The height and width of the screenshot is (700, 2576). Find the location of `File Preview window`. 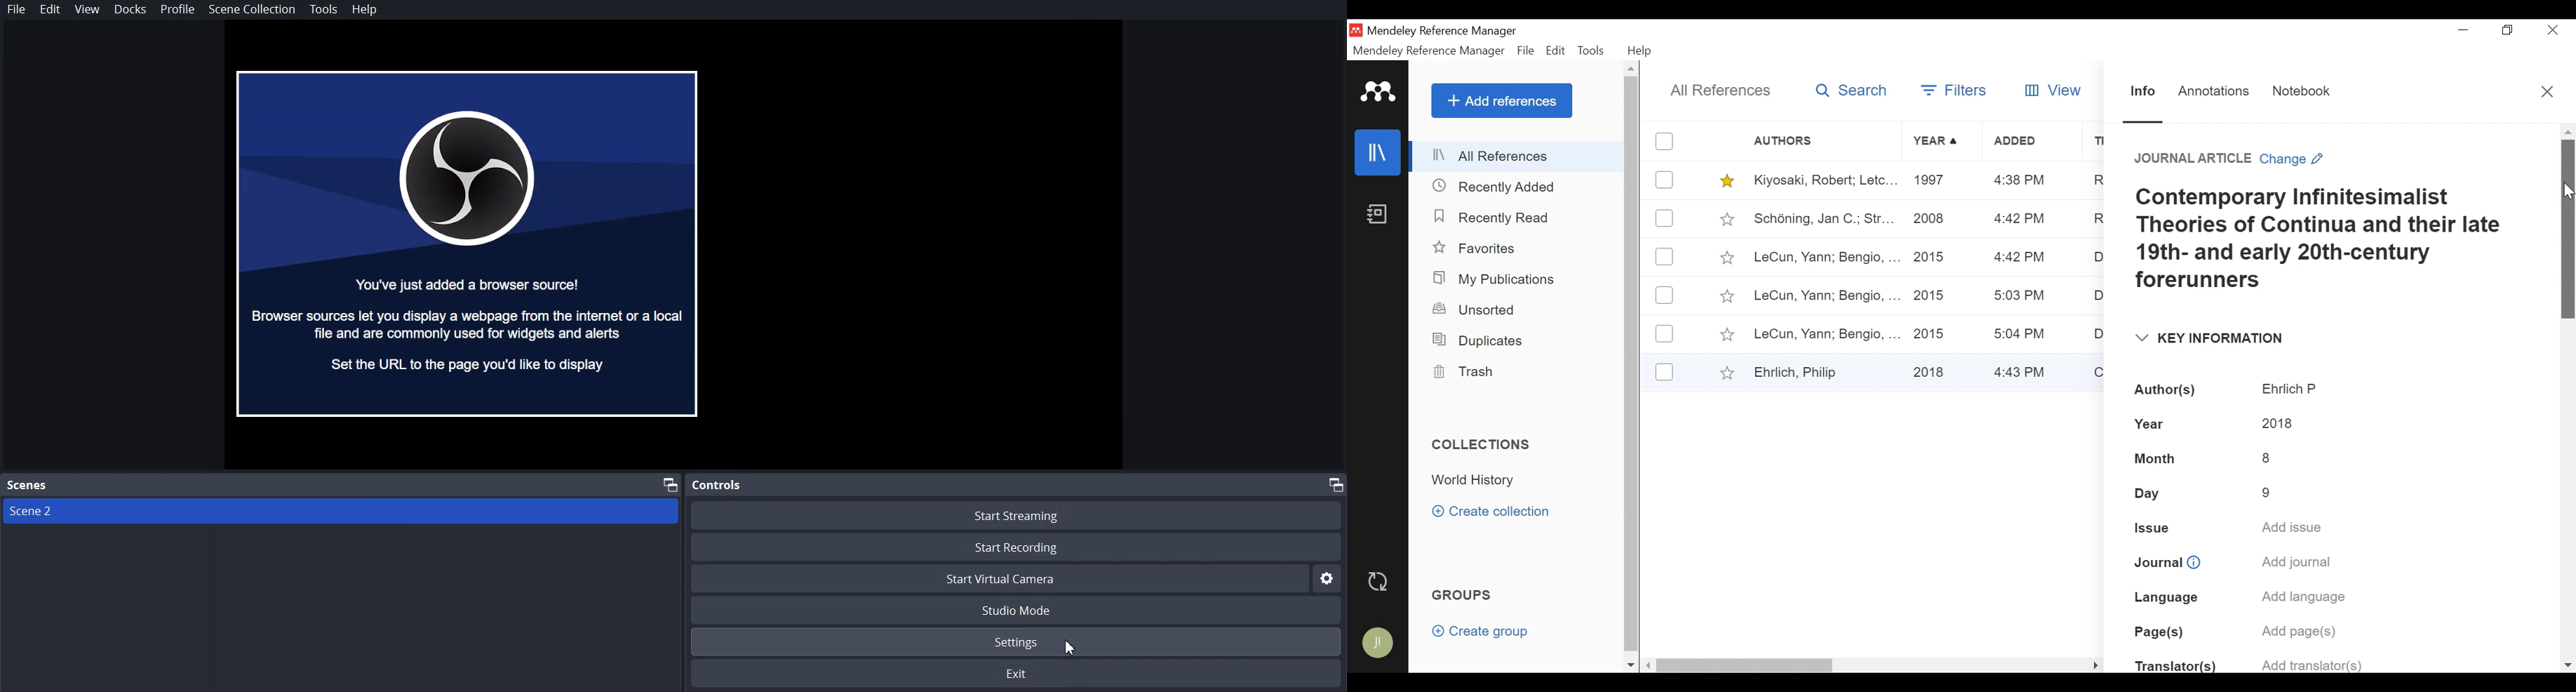

File Preview window is located at coordinates (469, 243).